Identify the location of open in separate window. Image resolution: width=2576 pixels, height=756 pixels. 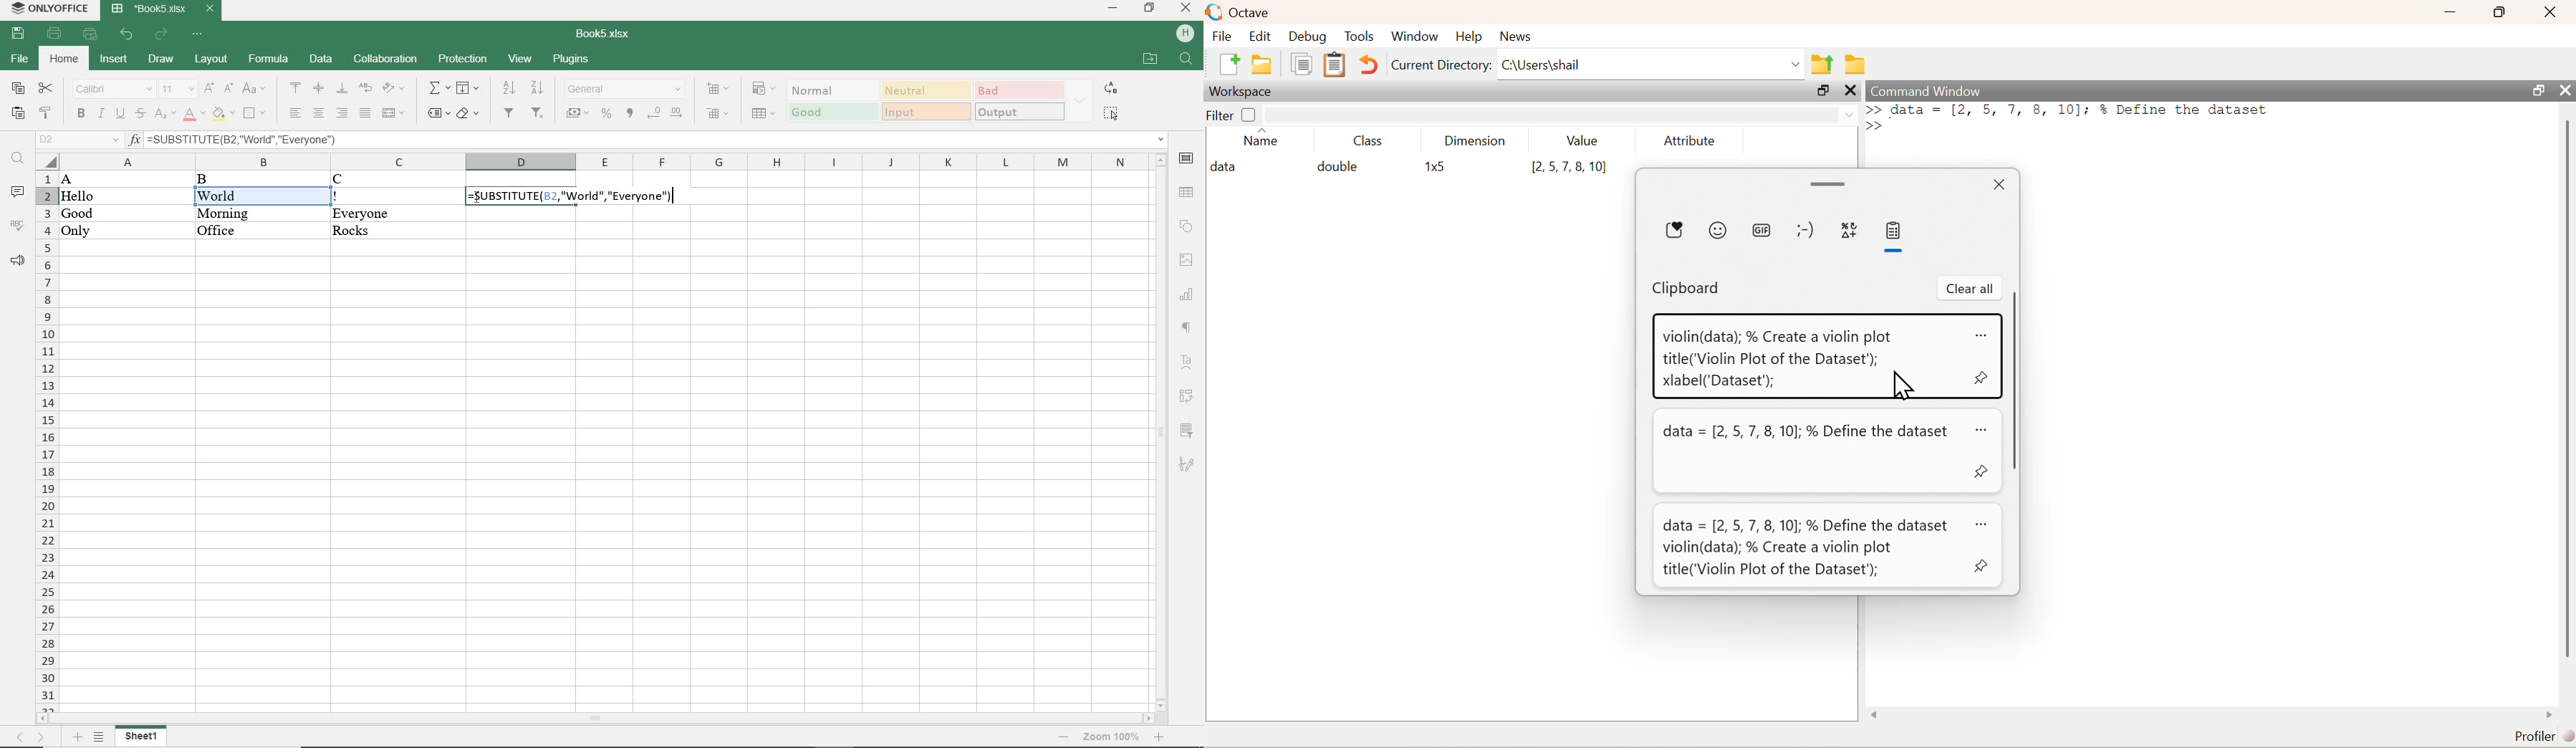
(2540, 90).